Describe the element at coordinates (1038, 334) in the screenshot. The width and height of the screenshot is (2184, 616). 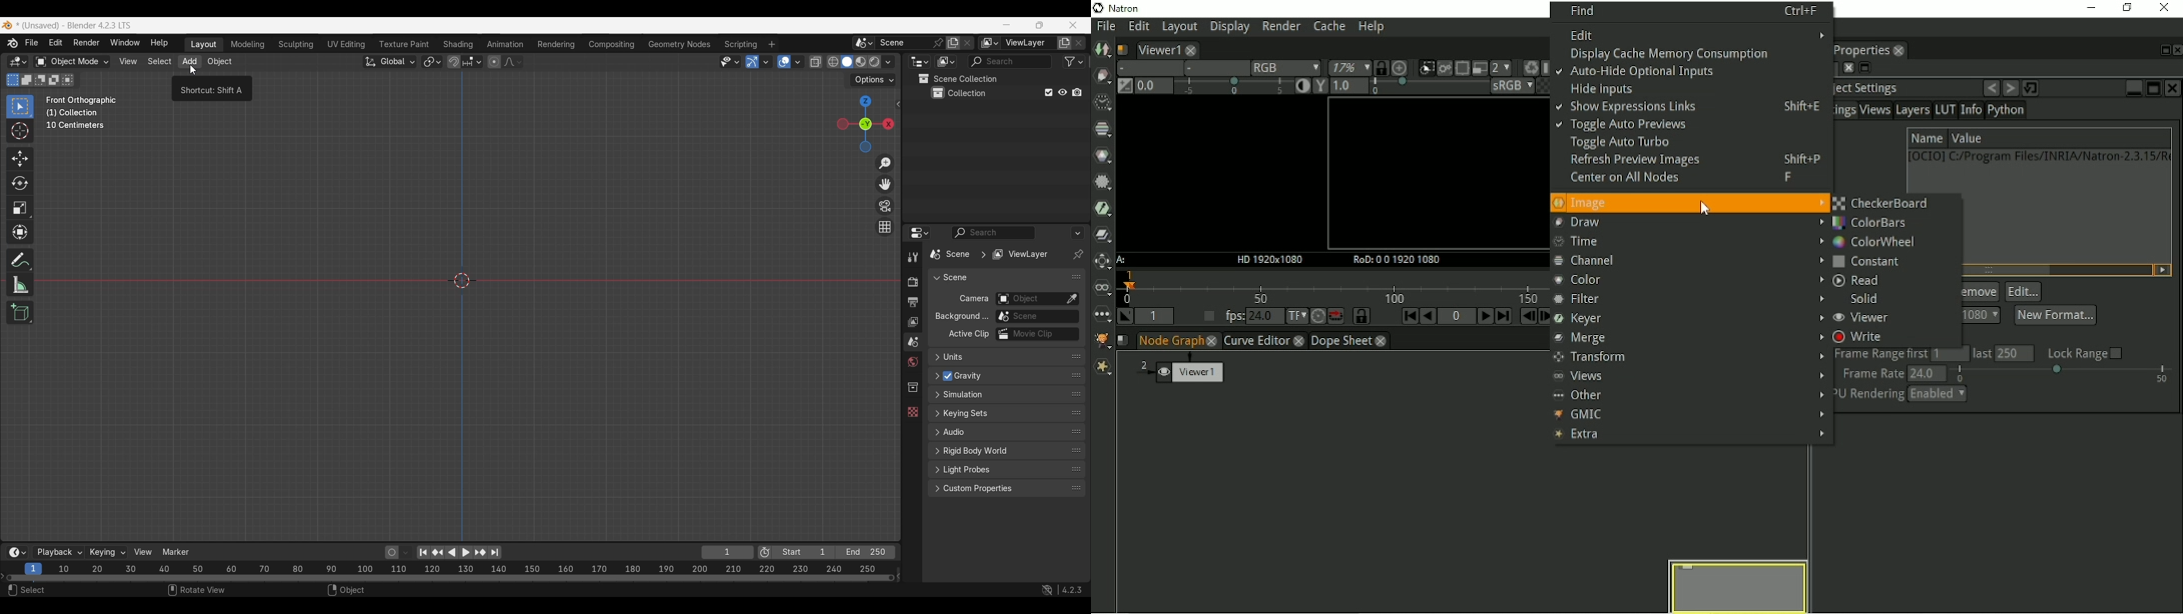
I see `Active movie clip` at that location.